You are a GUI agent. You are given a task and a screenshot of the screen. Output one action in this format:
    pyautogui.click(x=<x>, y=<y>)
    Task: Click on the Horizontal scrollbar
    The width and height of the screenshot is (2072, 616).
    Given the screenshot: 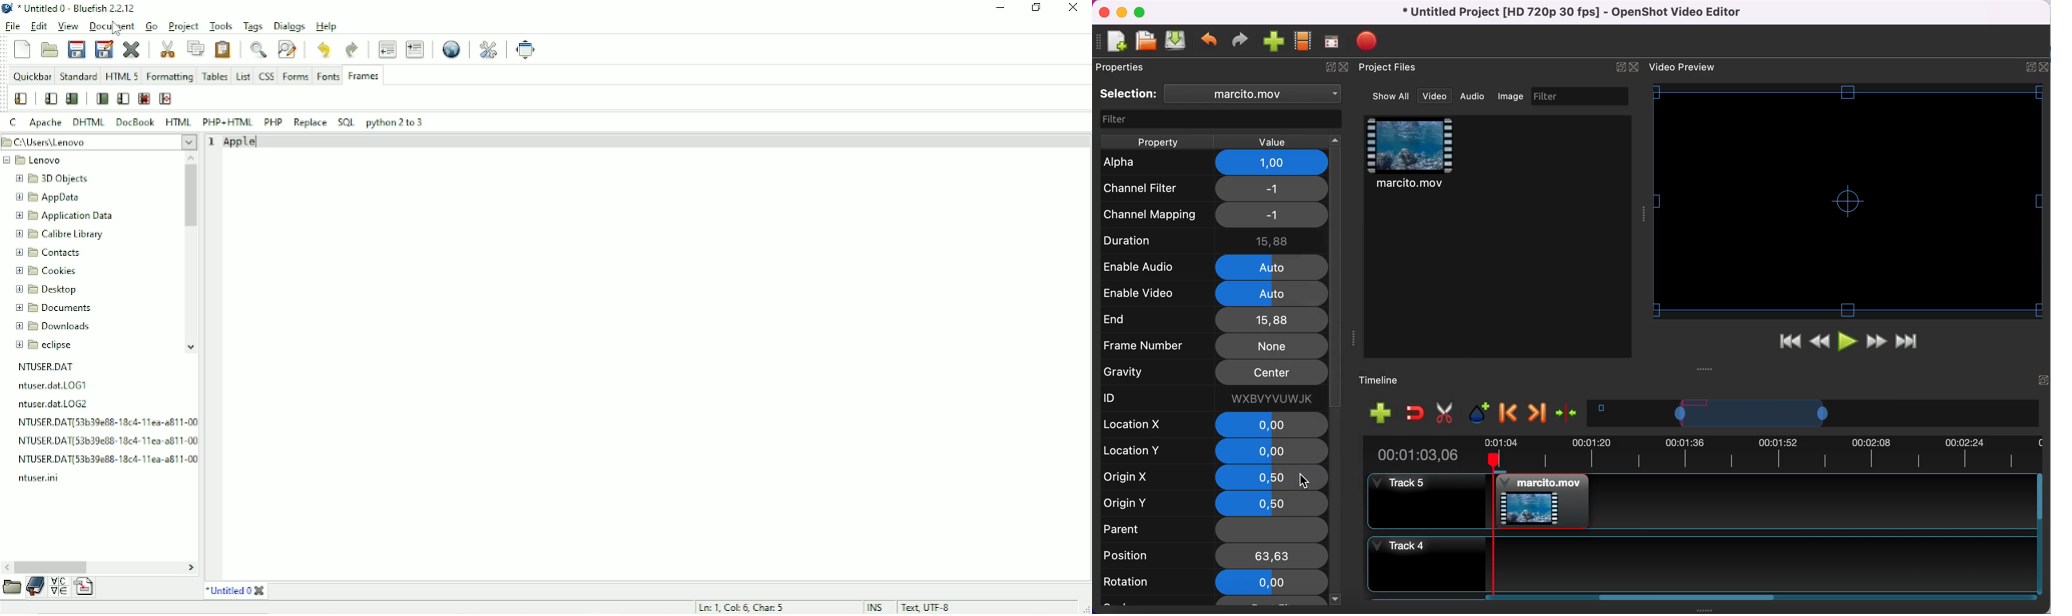 What is the action you would take?
    pyautogui.click(x=51, y=567)
    